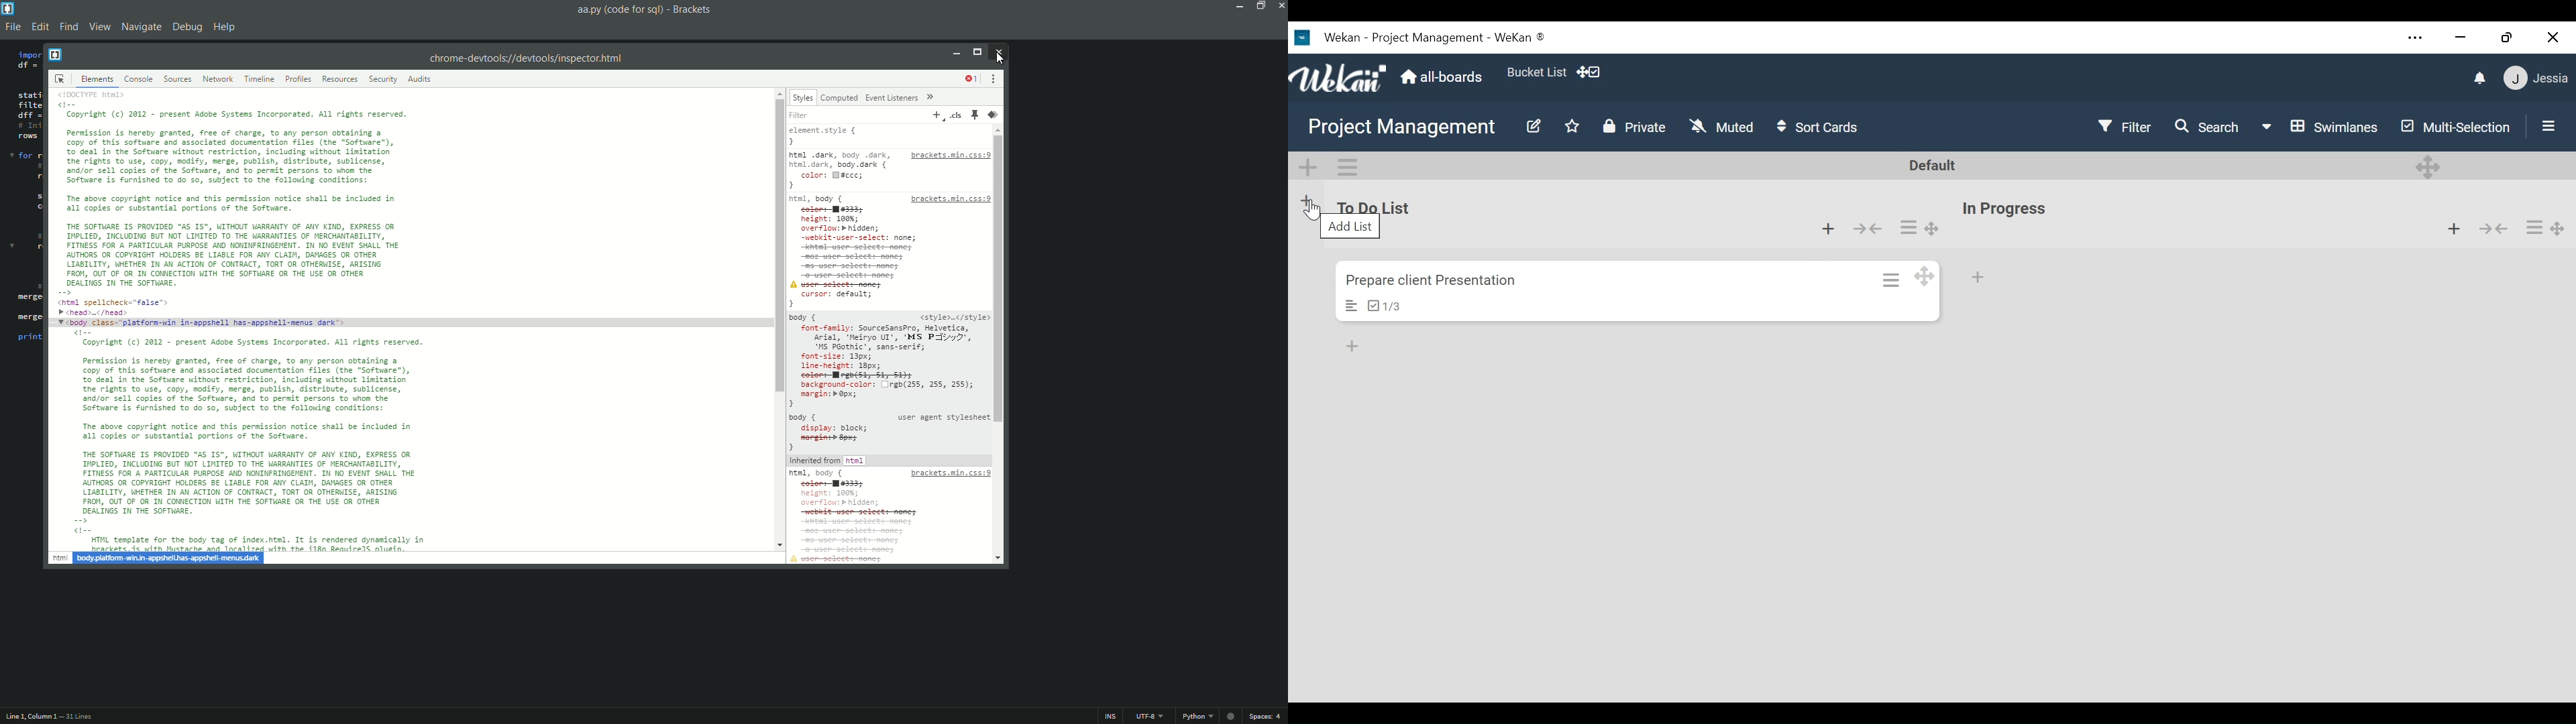 Image resolution: width=2576 pixels, height=728 pixels. Describe the element at coordinates (1004, 278) in the screenshot. I see `scroll bar` at that location.